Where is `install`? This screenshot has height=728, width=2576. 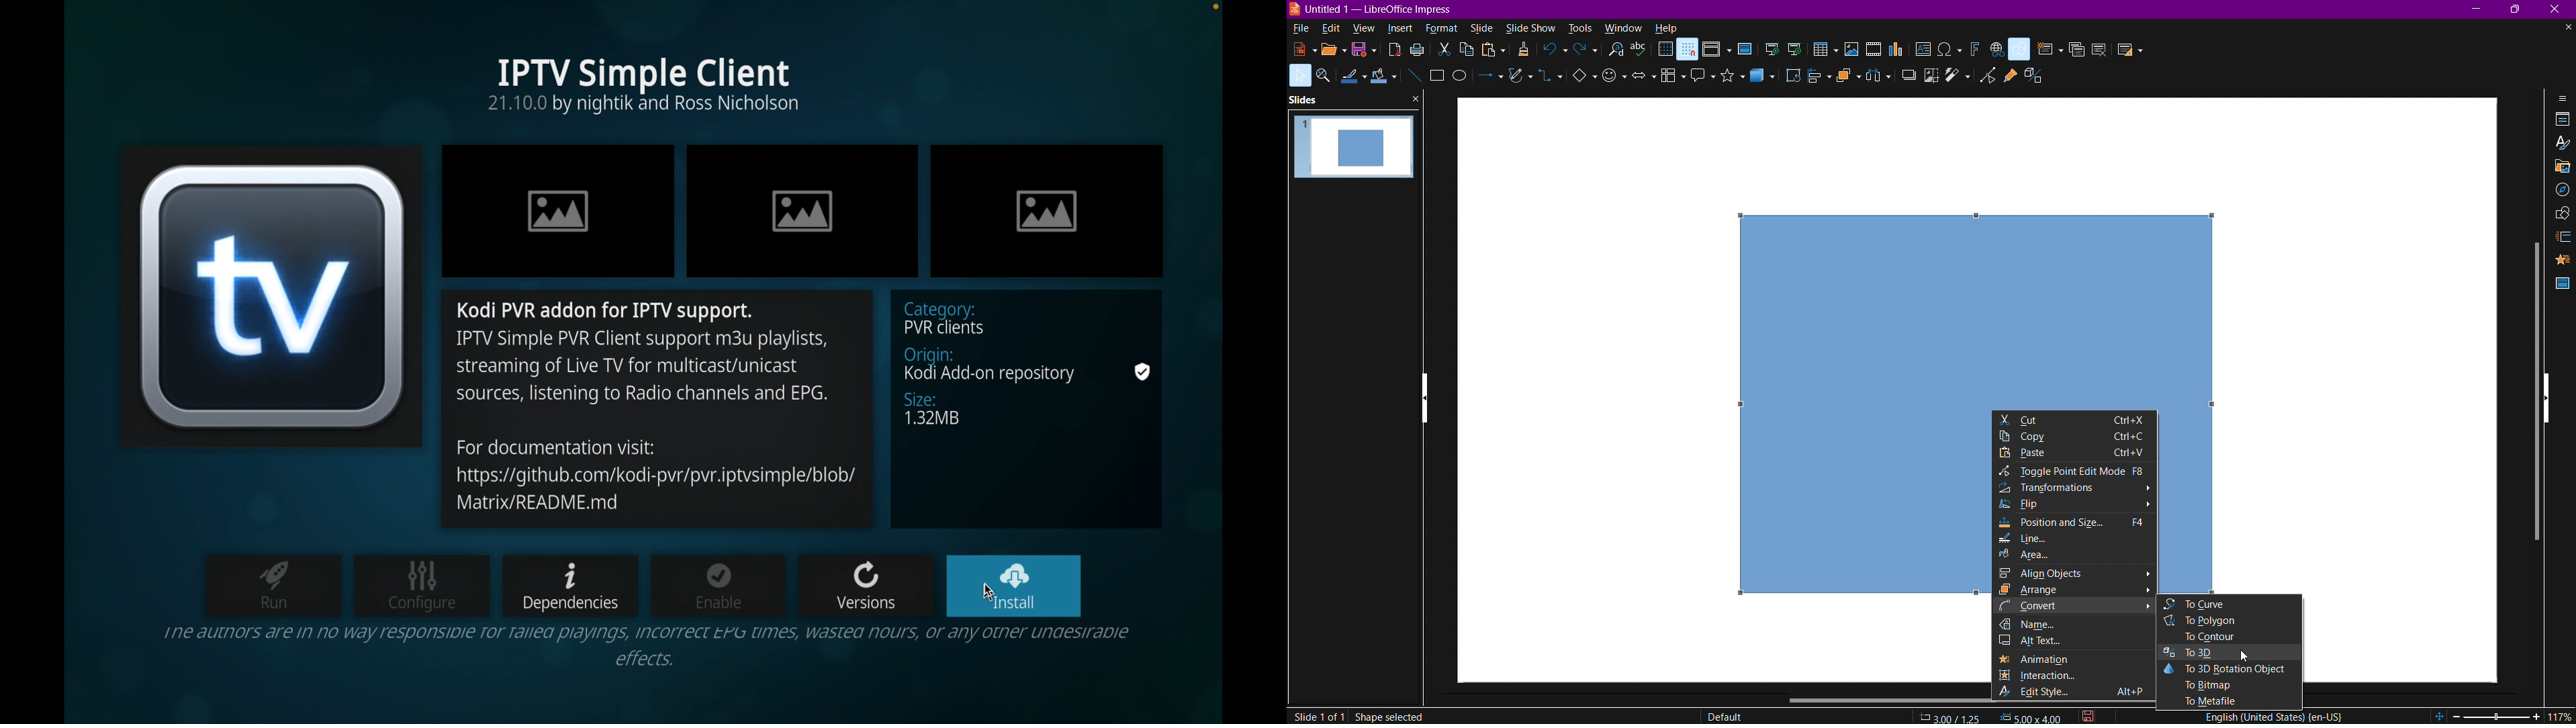 install is located at coordinates (1013, 586).